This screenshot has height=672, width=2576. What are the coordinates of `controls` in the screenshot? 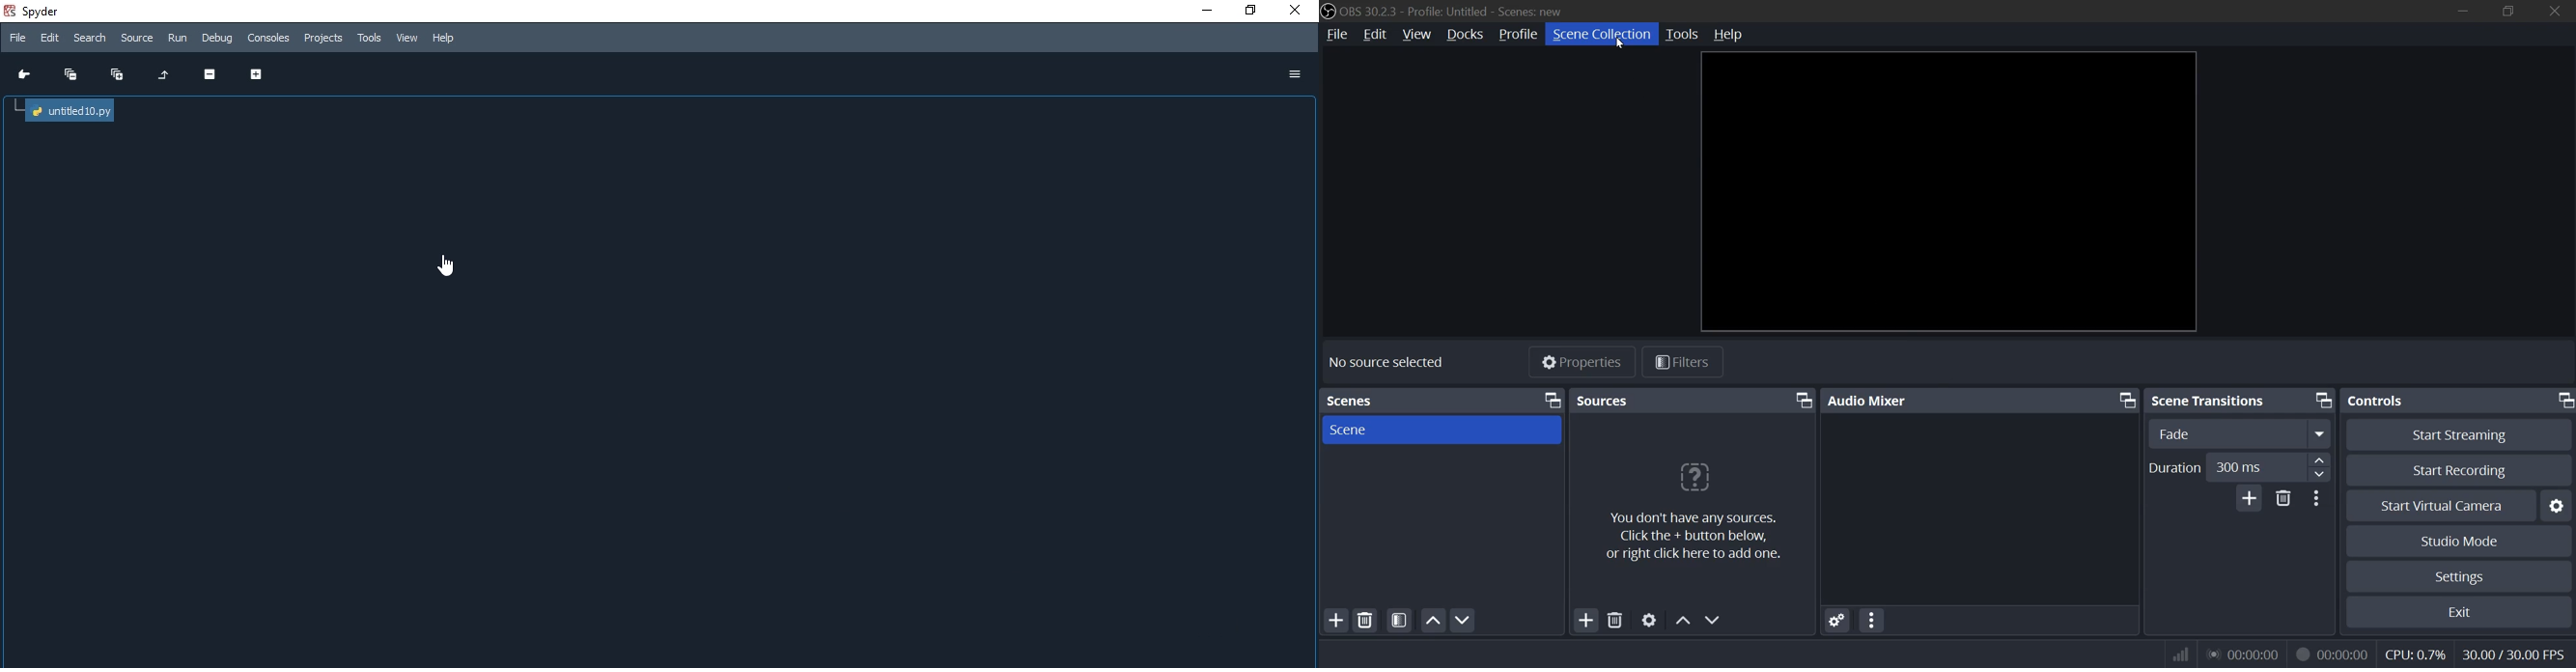 It's located at (2381, 402).